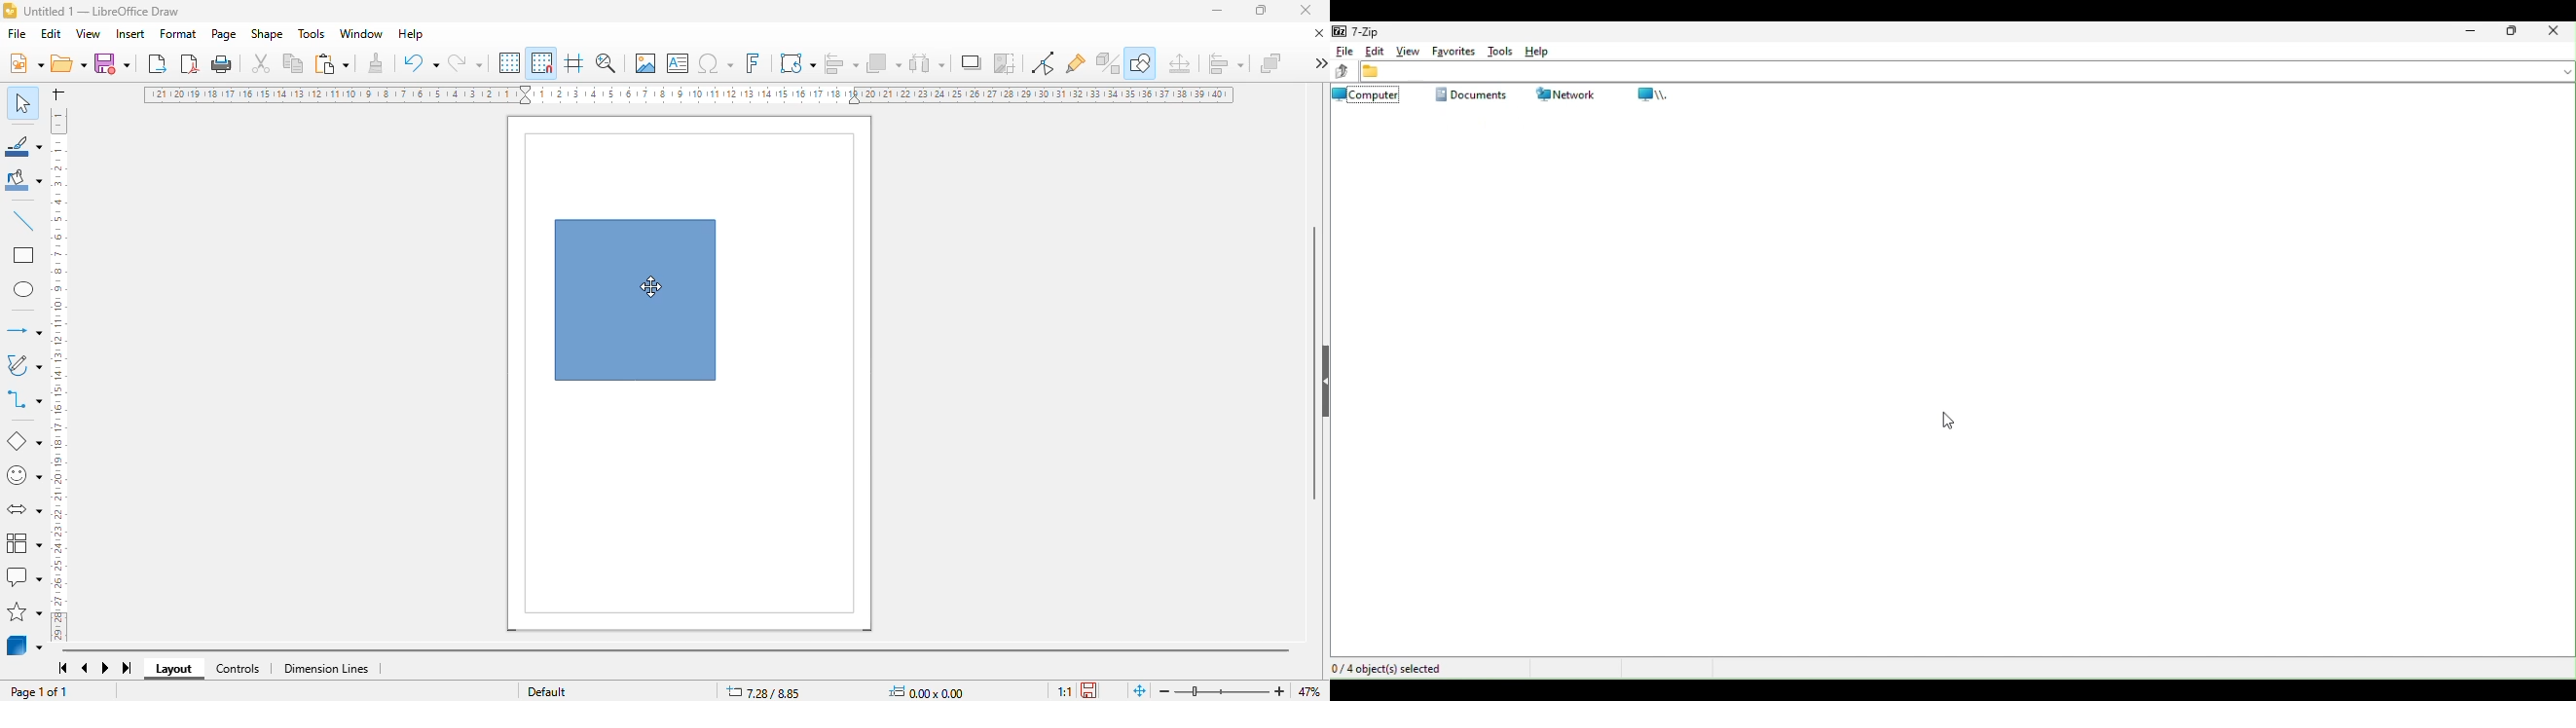  What do you see at coordinates (238, 669) in the screenshot?
I see `controls` at bounding box center [238, 669].